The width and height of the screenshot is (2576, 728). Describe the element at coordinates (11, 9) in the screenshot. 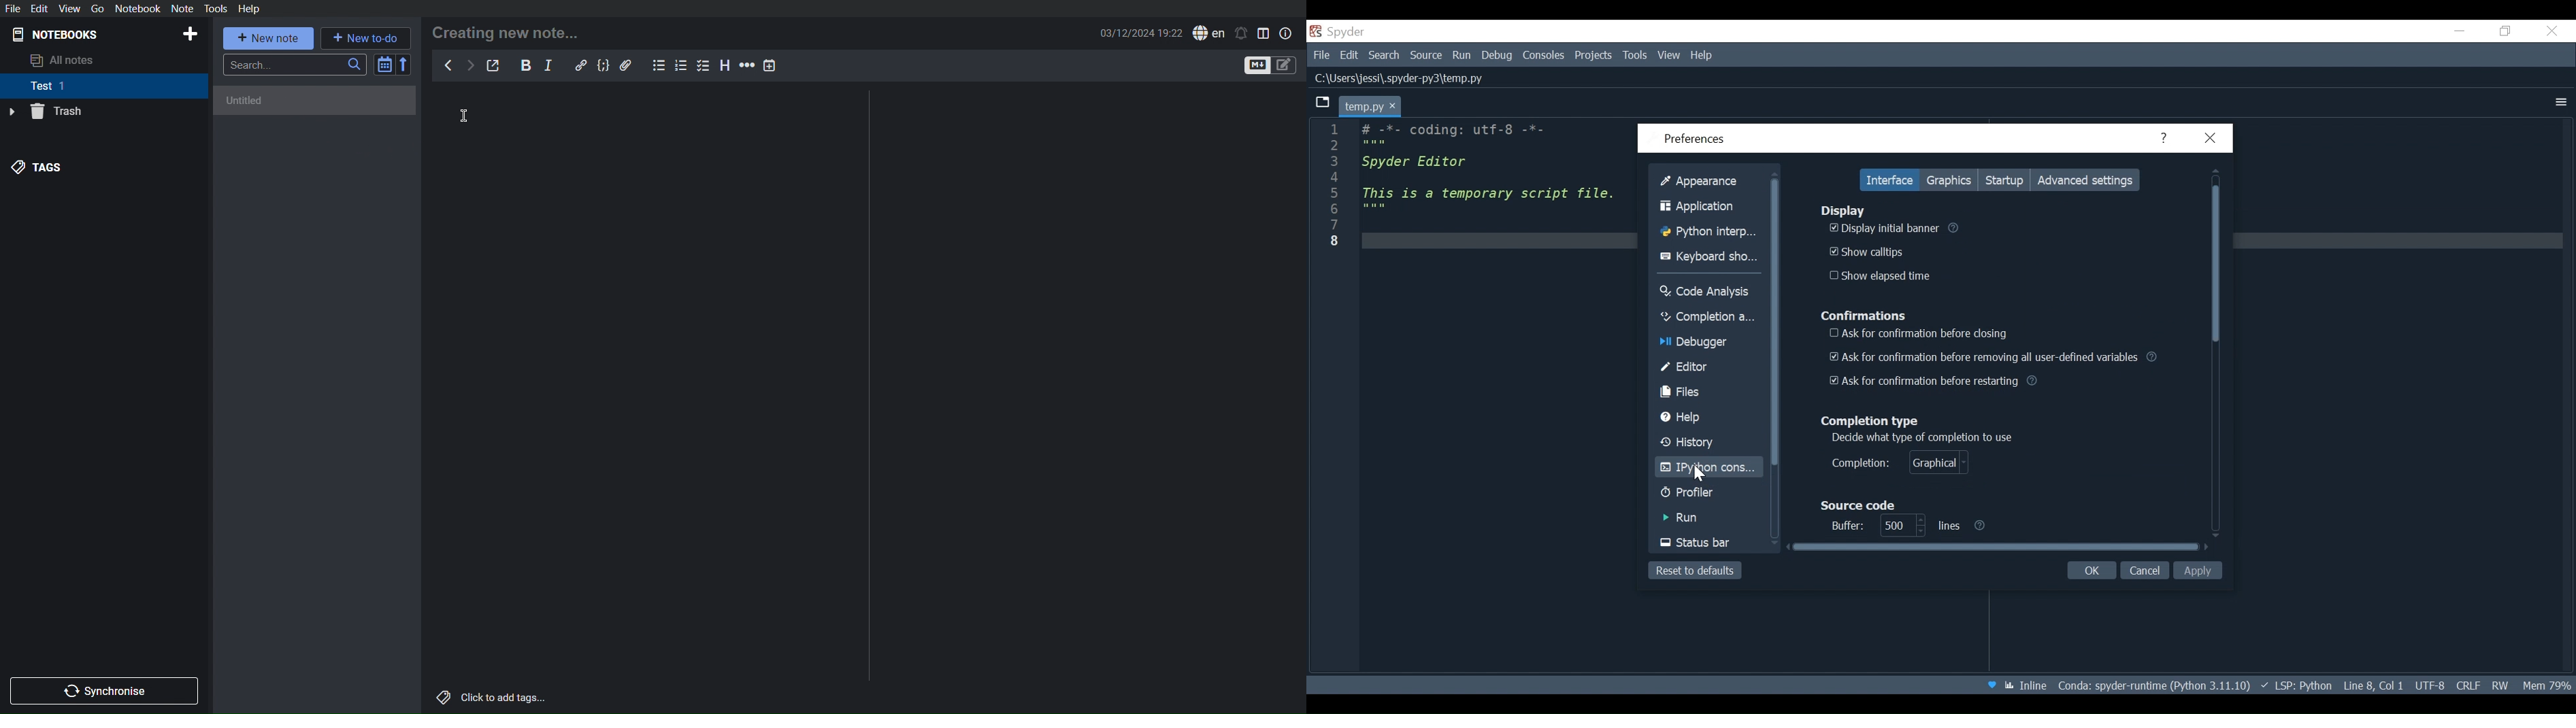

I see `File` at that location.